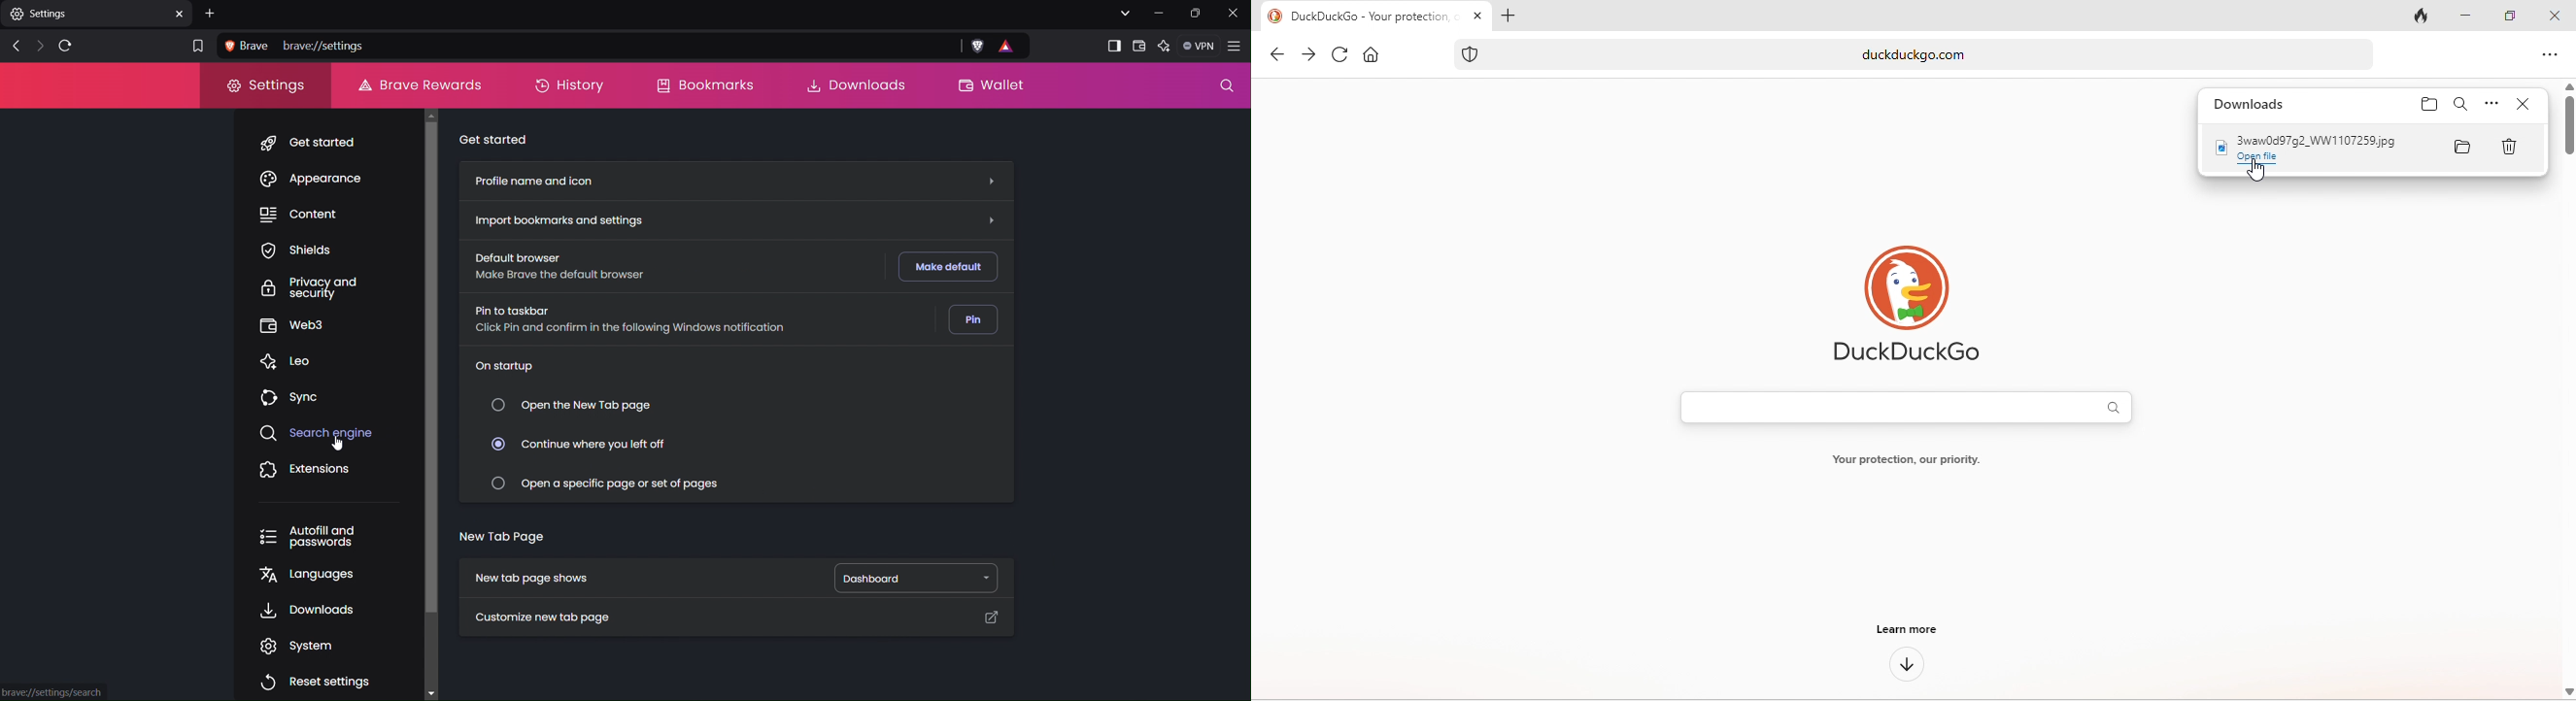  I want to click on Close, so click(1233, 13).